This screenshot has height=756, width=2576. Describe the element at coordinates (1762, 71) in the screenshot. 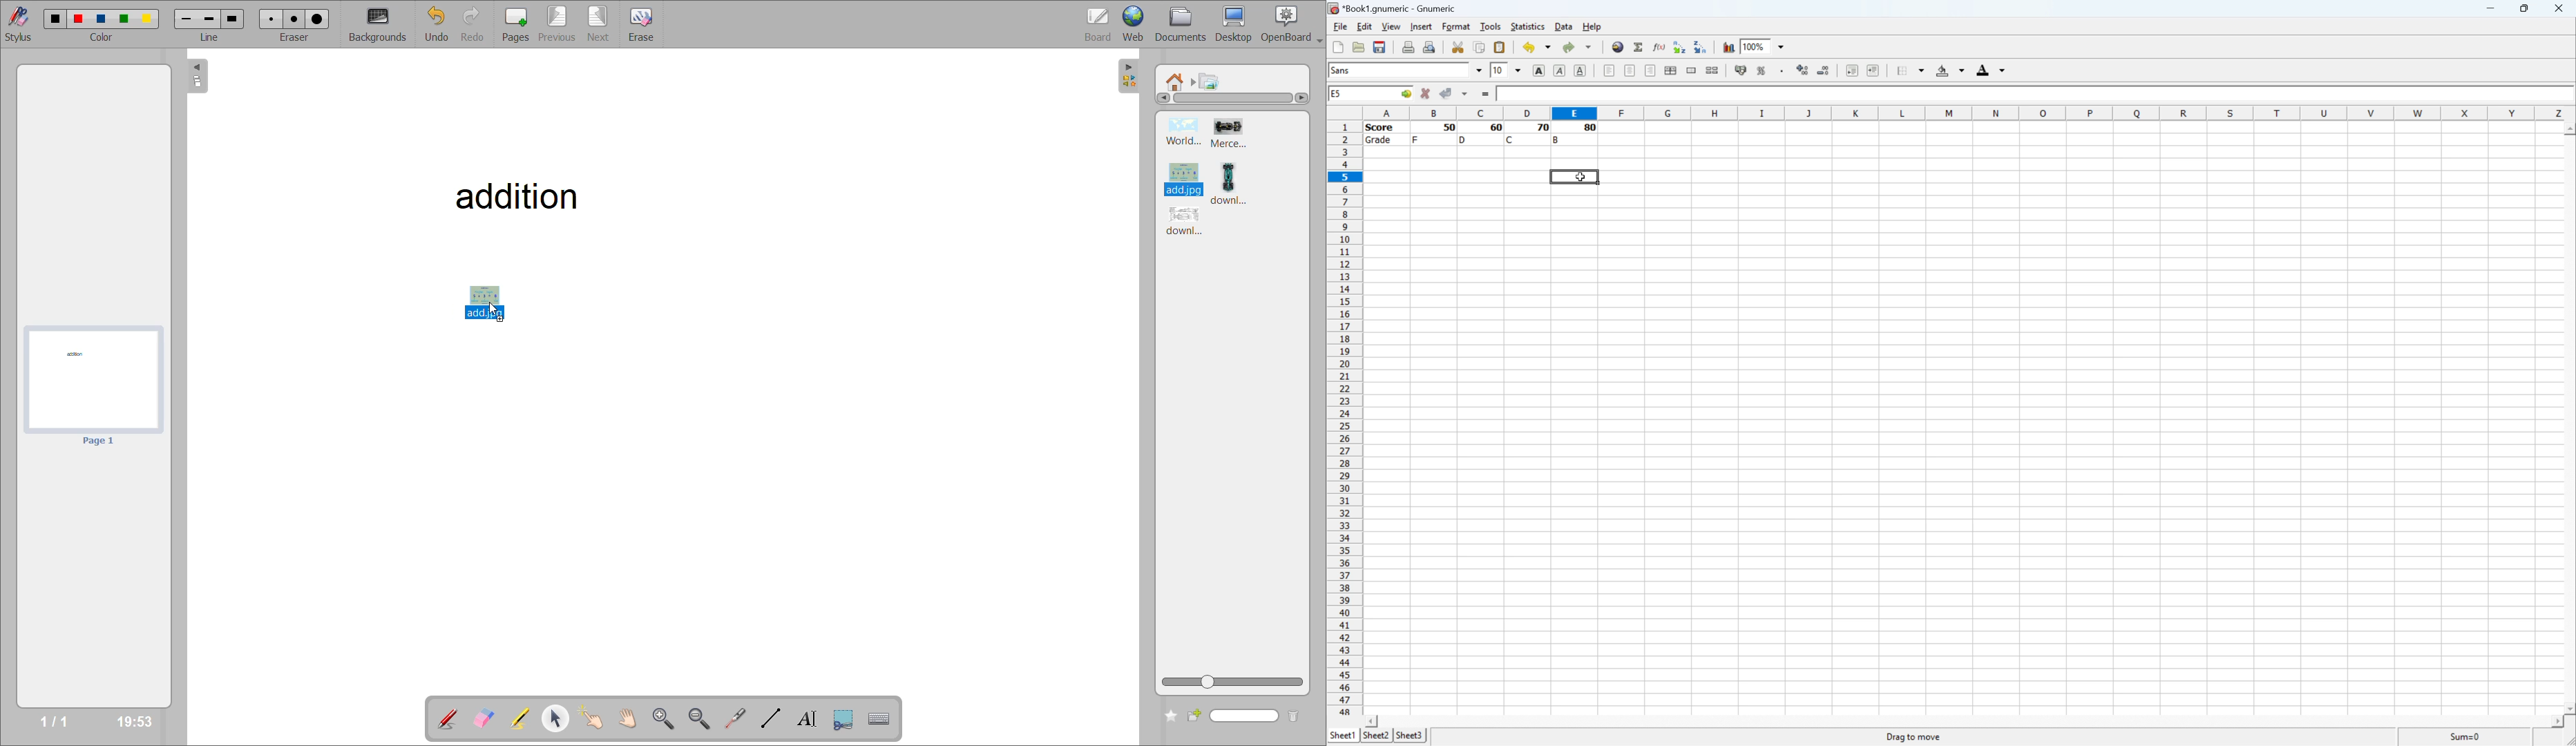

I see `Format the selection as percentage` at that location.